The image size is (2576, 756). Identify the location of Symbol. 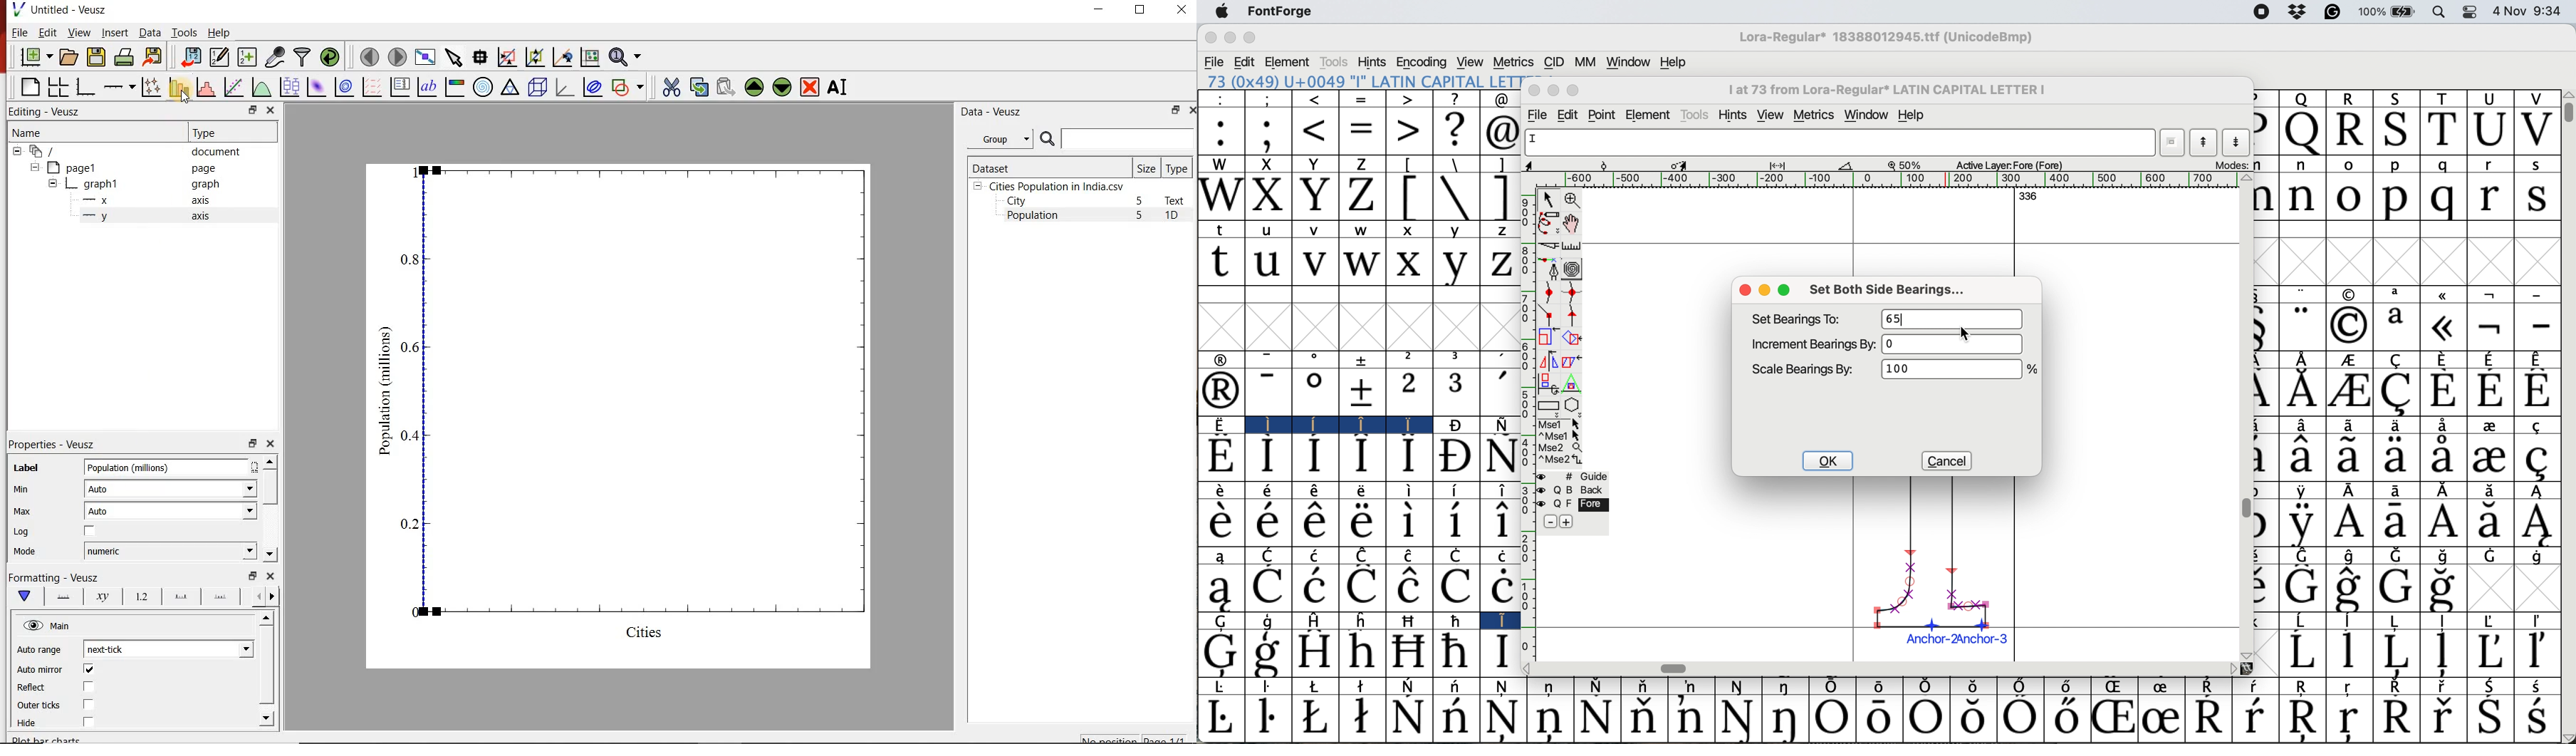
(1500, 456).